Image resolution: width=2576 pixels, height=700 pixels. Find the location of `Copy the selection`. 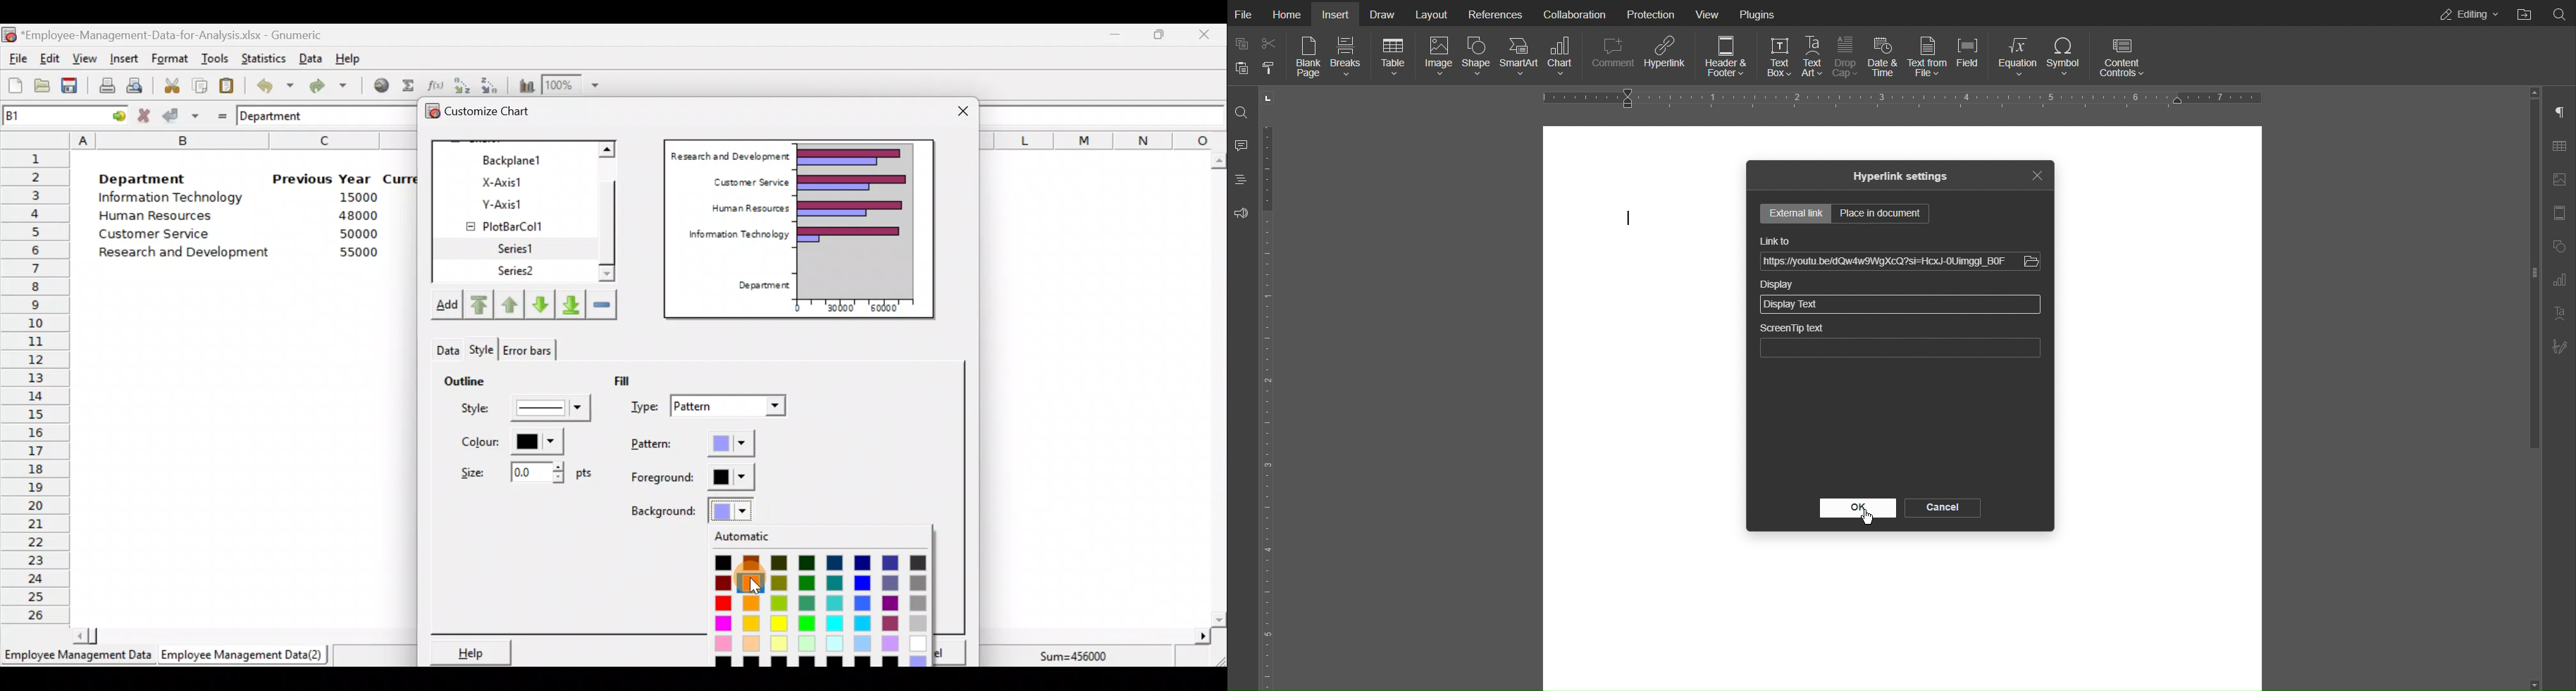

Copy the selection is located at coordinates (199, 83).